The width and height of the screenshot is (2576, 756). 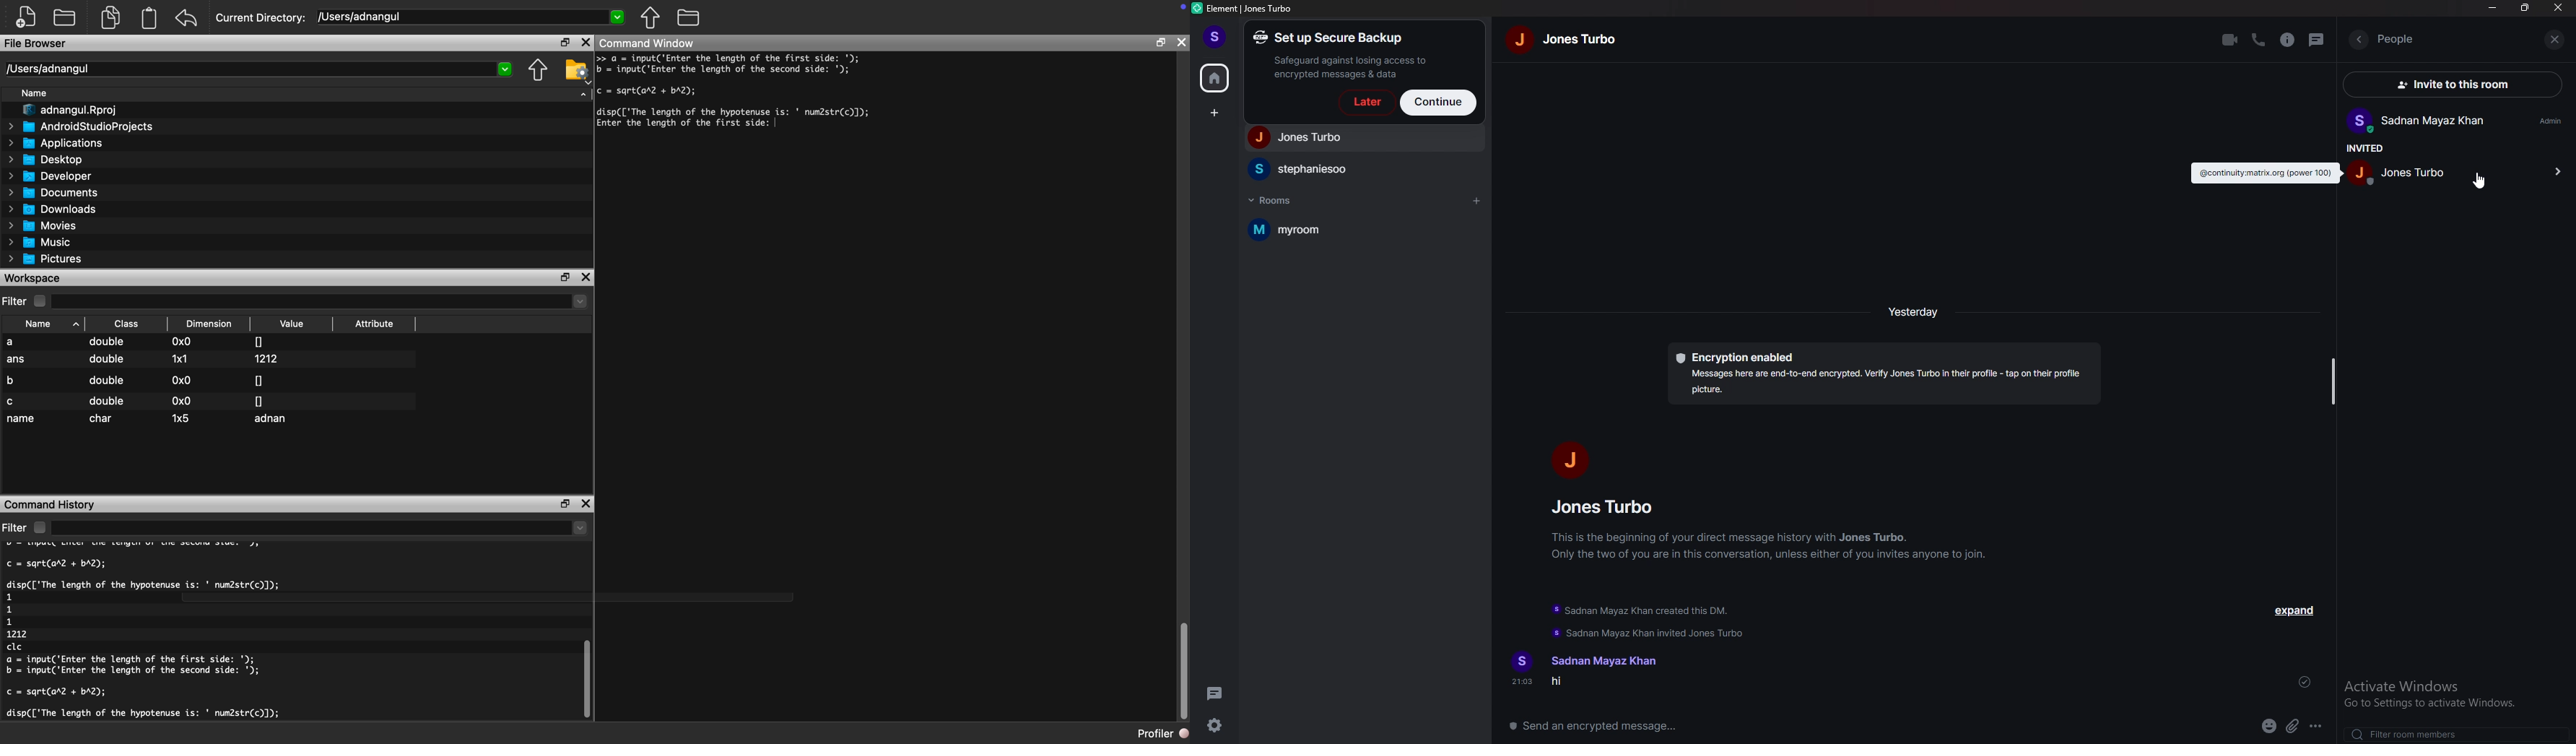 I want to click on minimize, so click(x=2494, y=7).